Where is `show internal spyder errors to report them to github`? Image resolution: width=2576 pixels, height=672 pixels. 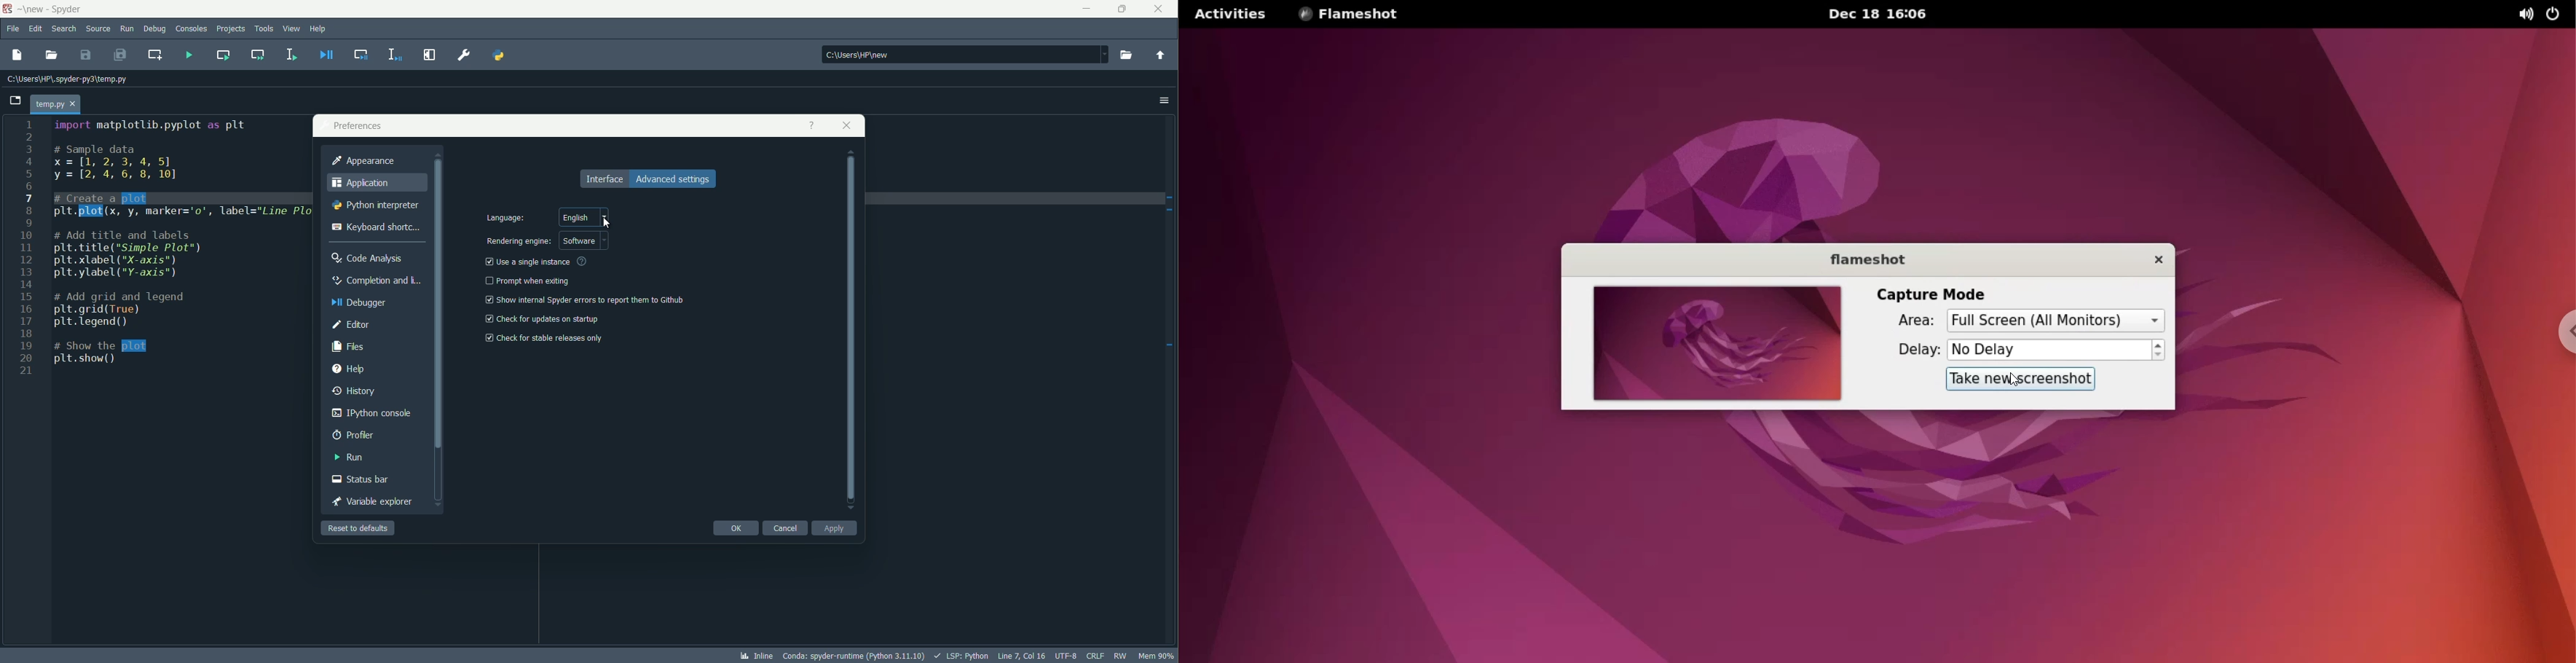
show internal spyder errors to report them to github is located at coordinates (592, 299).